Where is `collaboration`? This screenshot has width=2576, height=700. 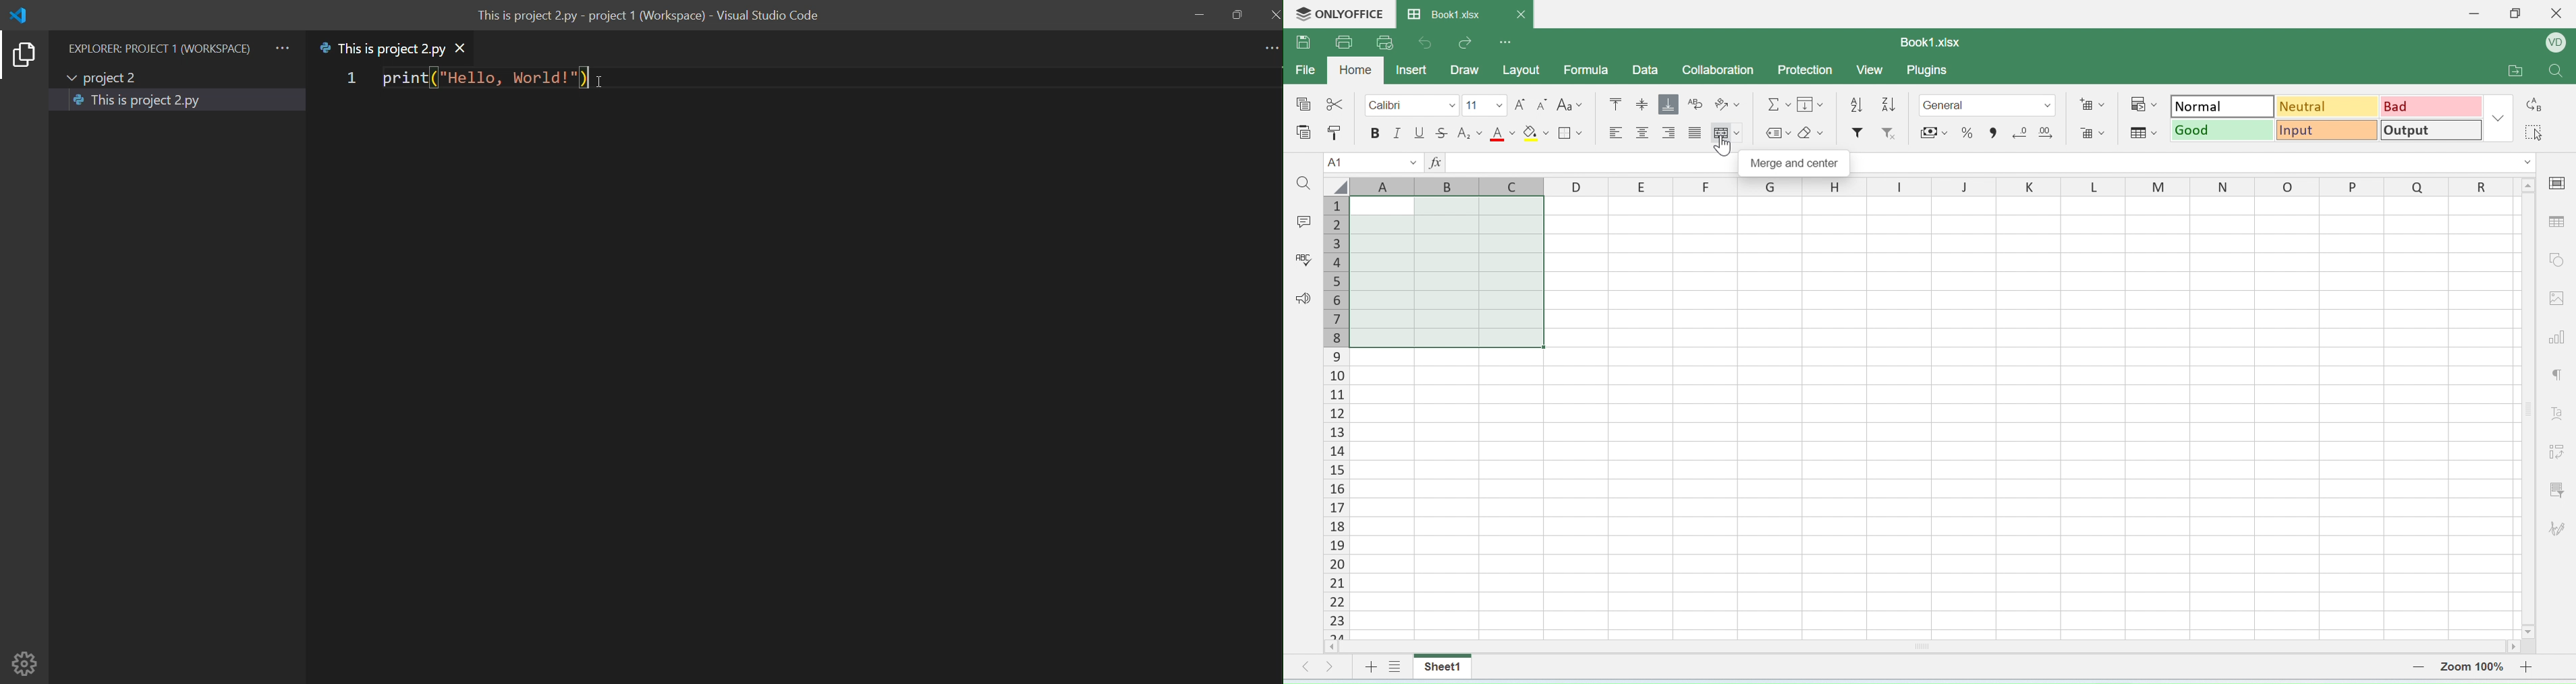
collaboration is located at coordinates (1720, 71).